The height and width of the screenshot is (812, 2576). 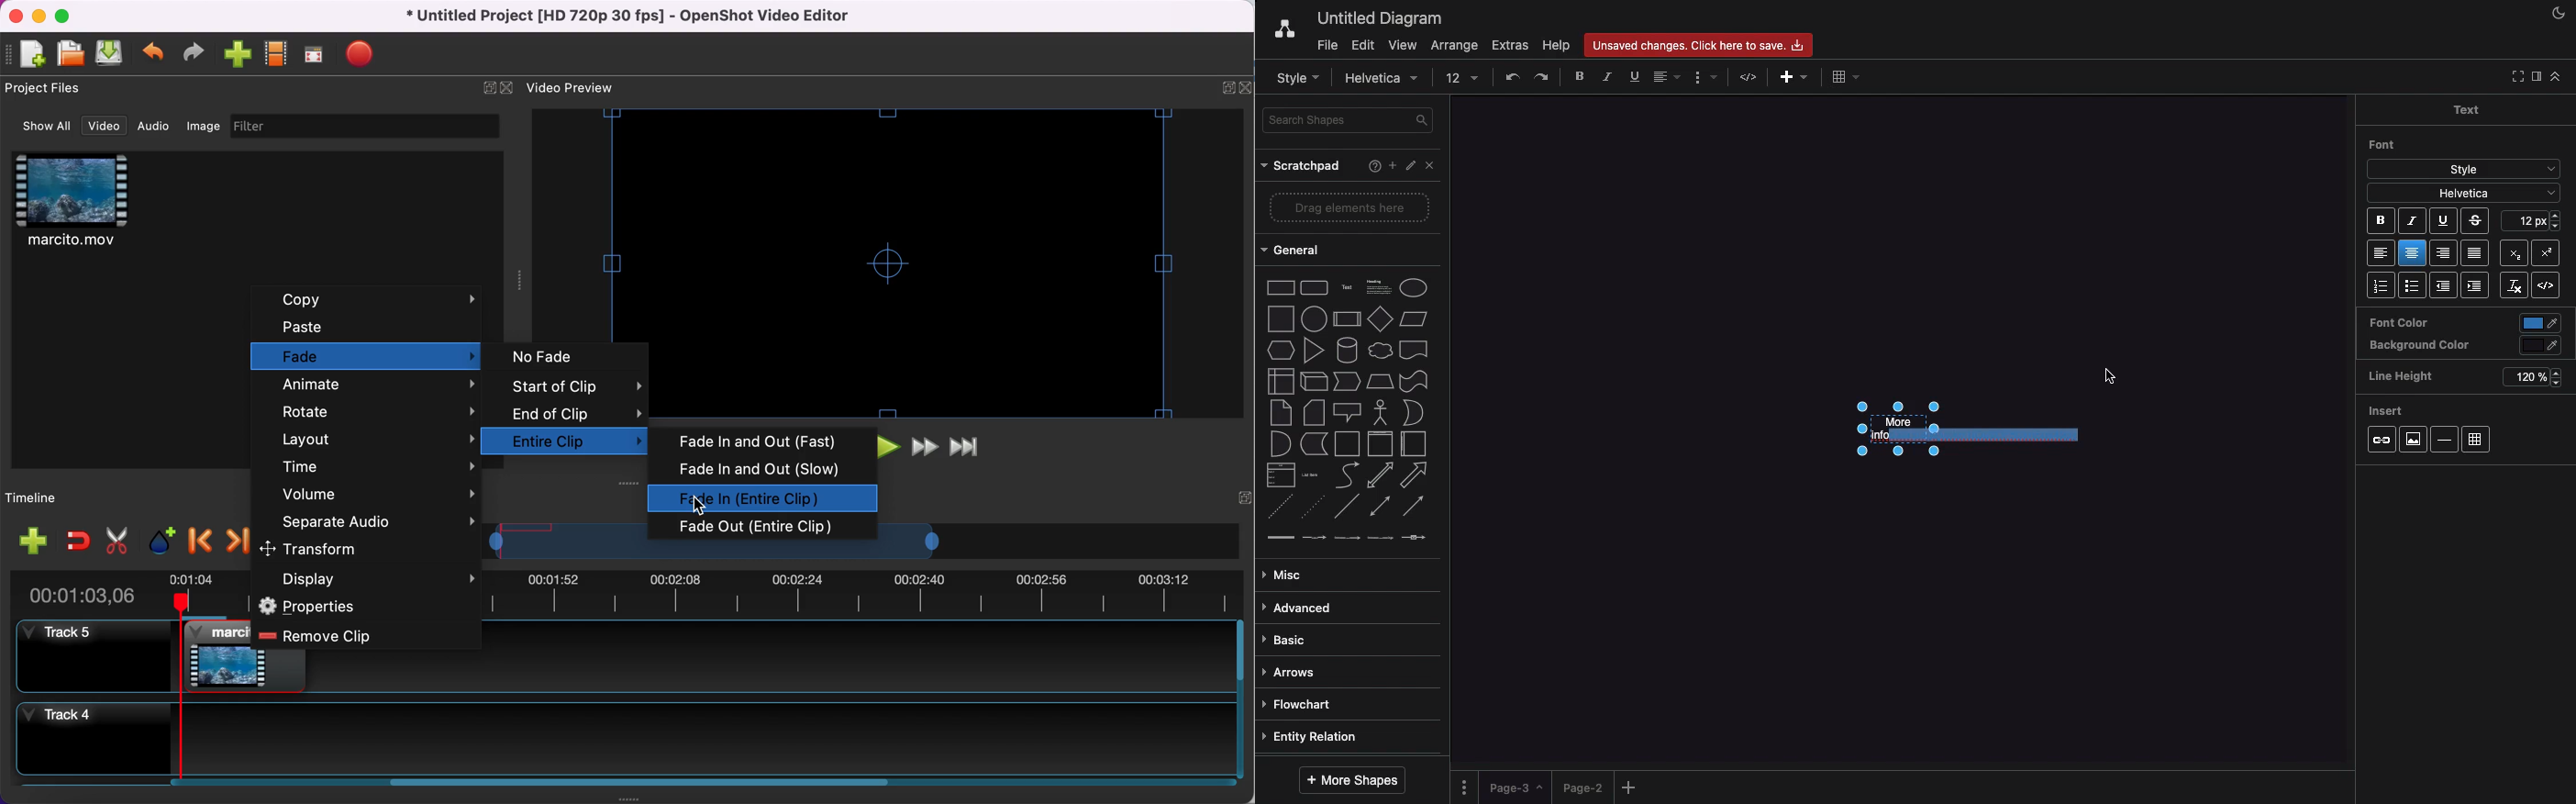 What do you see at coordinates (1414, 381) in the screenshot?
I see `tape` at bounding box center [1414, 381].